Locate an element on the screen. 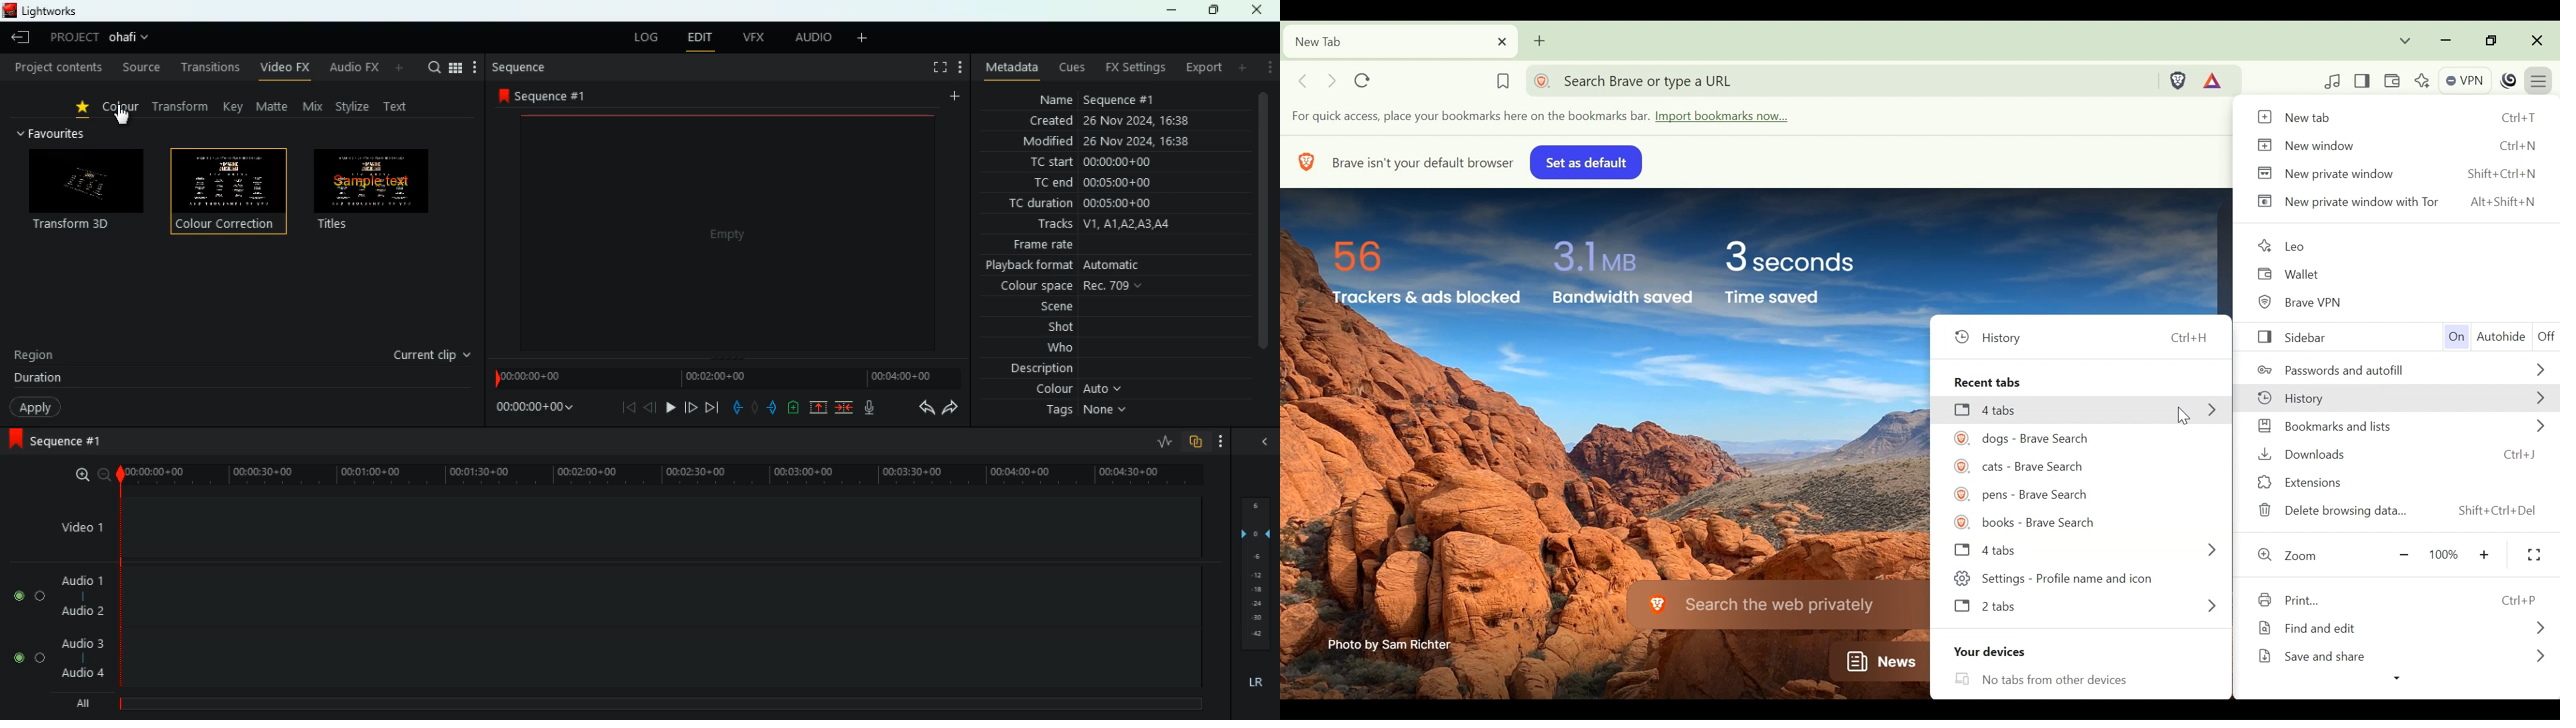  more is located at coordinates (953, 95).